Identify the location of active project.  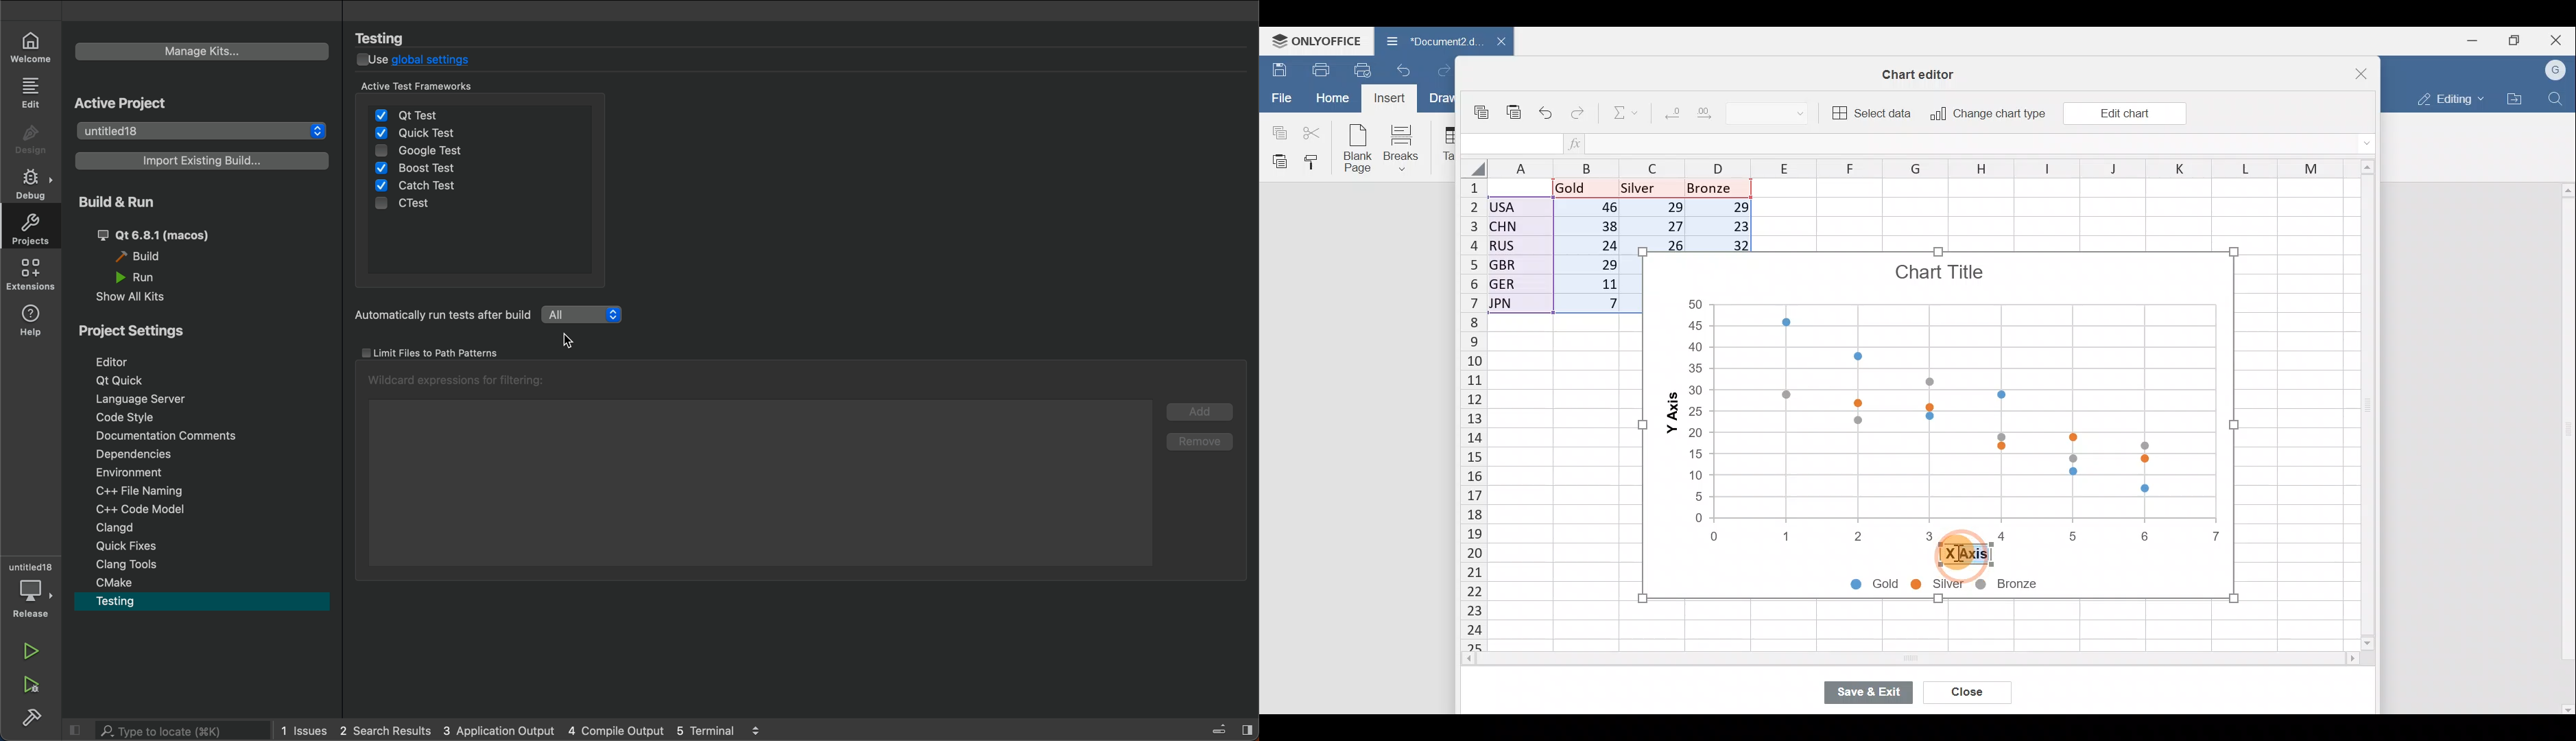
(146, 103).